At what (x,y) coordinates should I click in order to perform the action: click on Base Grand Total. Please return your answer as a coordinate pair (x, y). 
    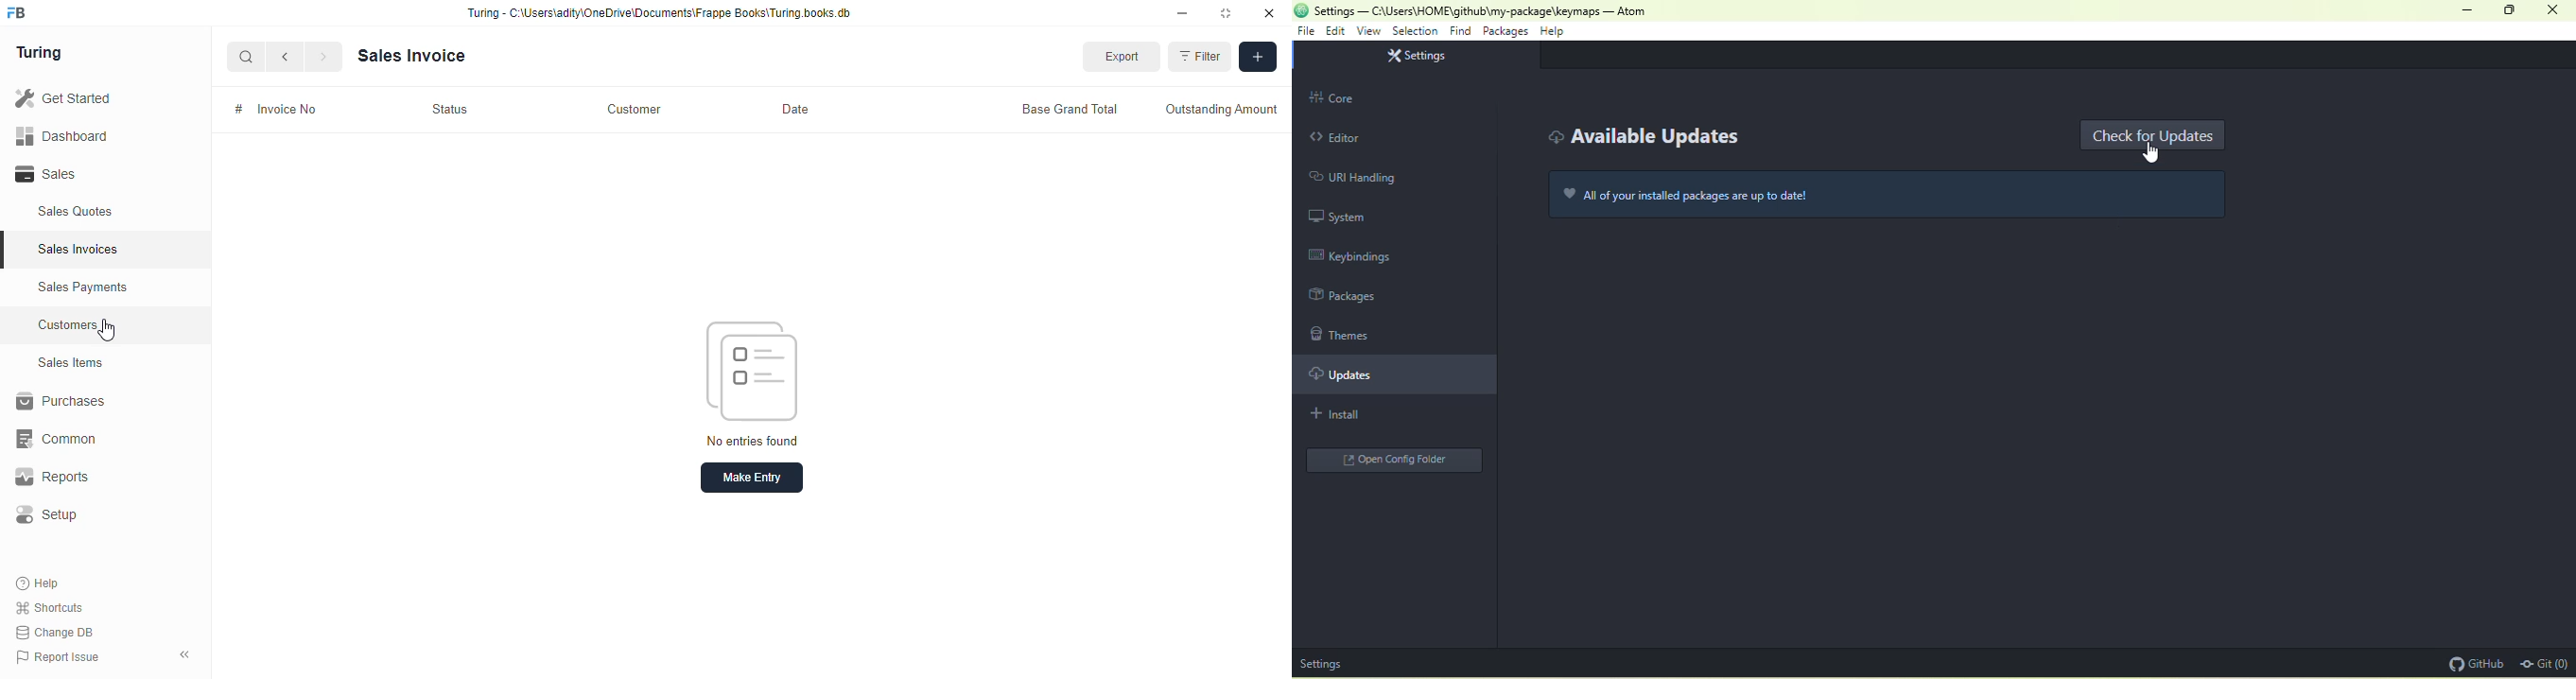
    Looking at the image, I should click on (1062, 107).